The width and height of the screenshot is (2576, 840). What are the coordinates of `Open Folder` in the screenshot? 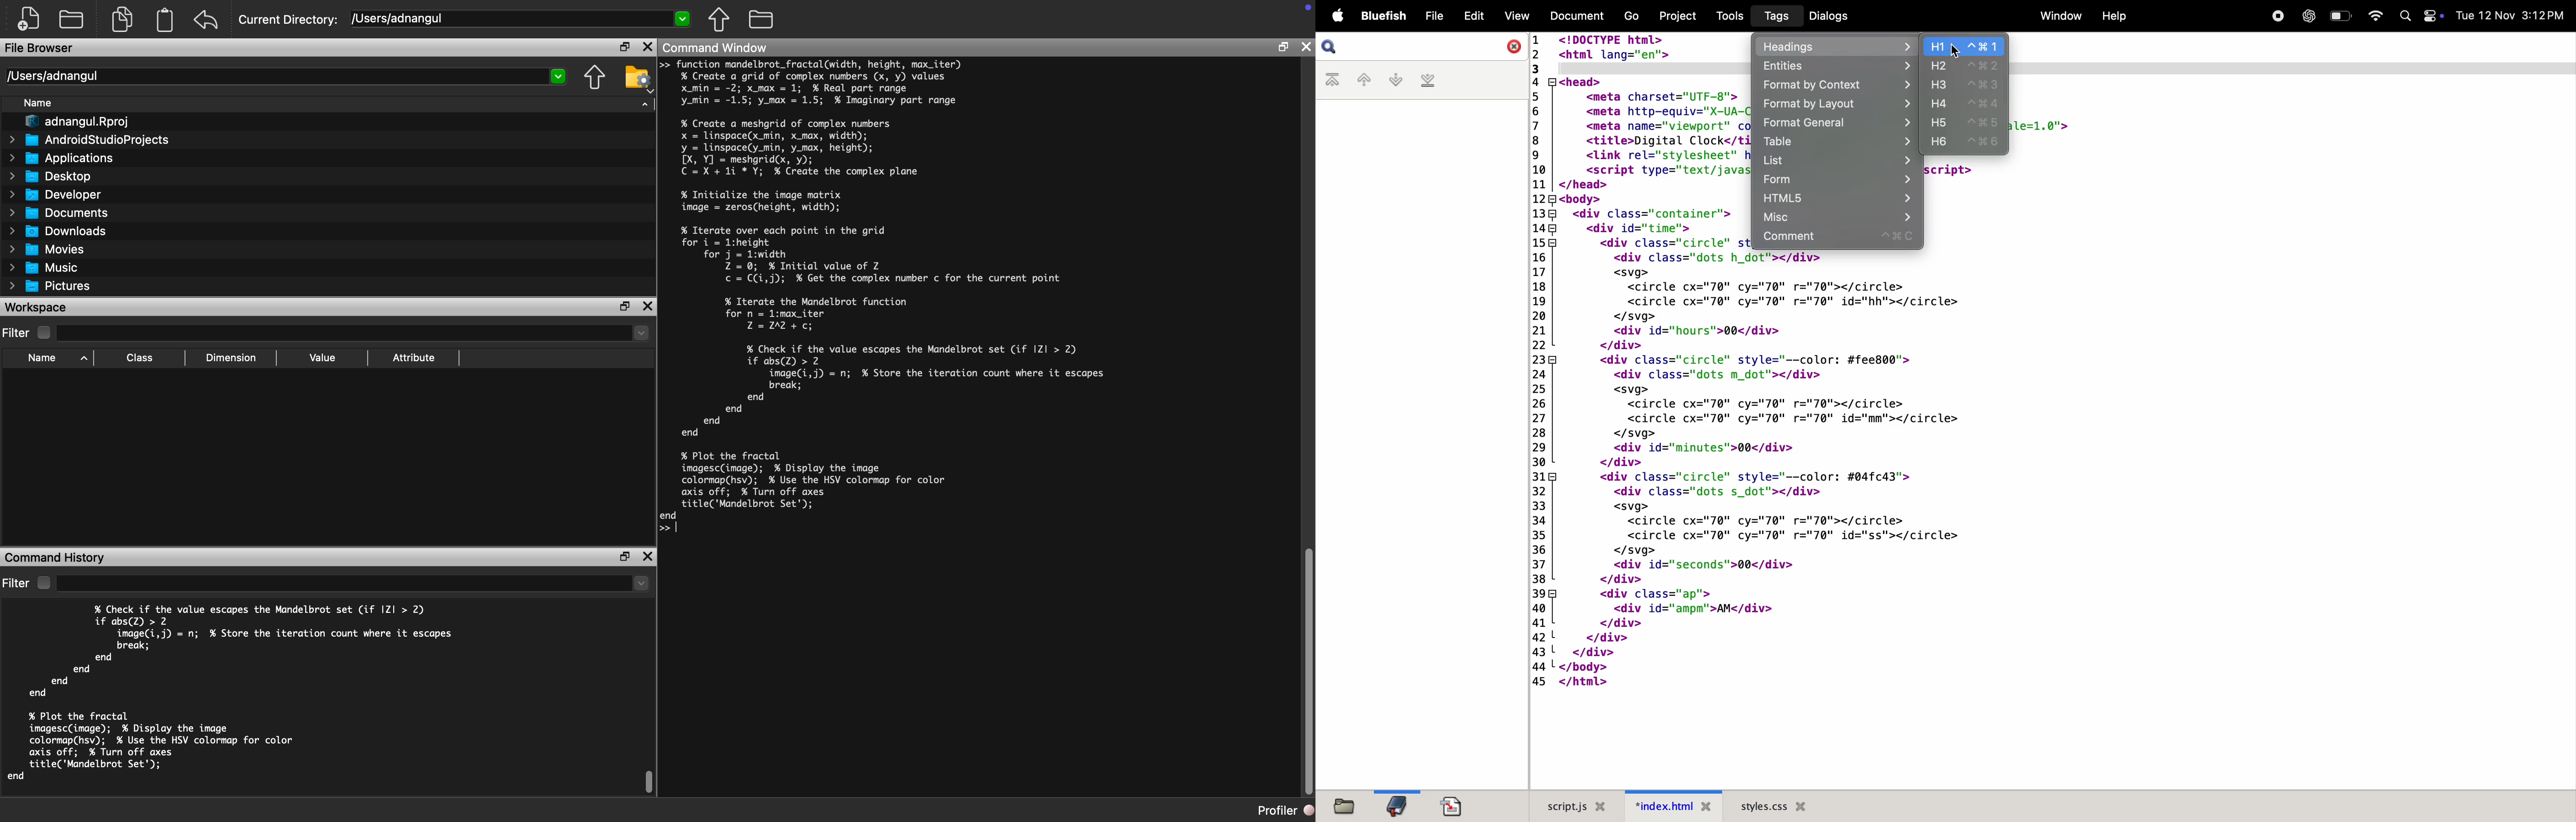 It's located at (74, 18).